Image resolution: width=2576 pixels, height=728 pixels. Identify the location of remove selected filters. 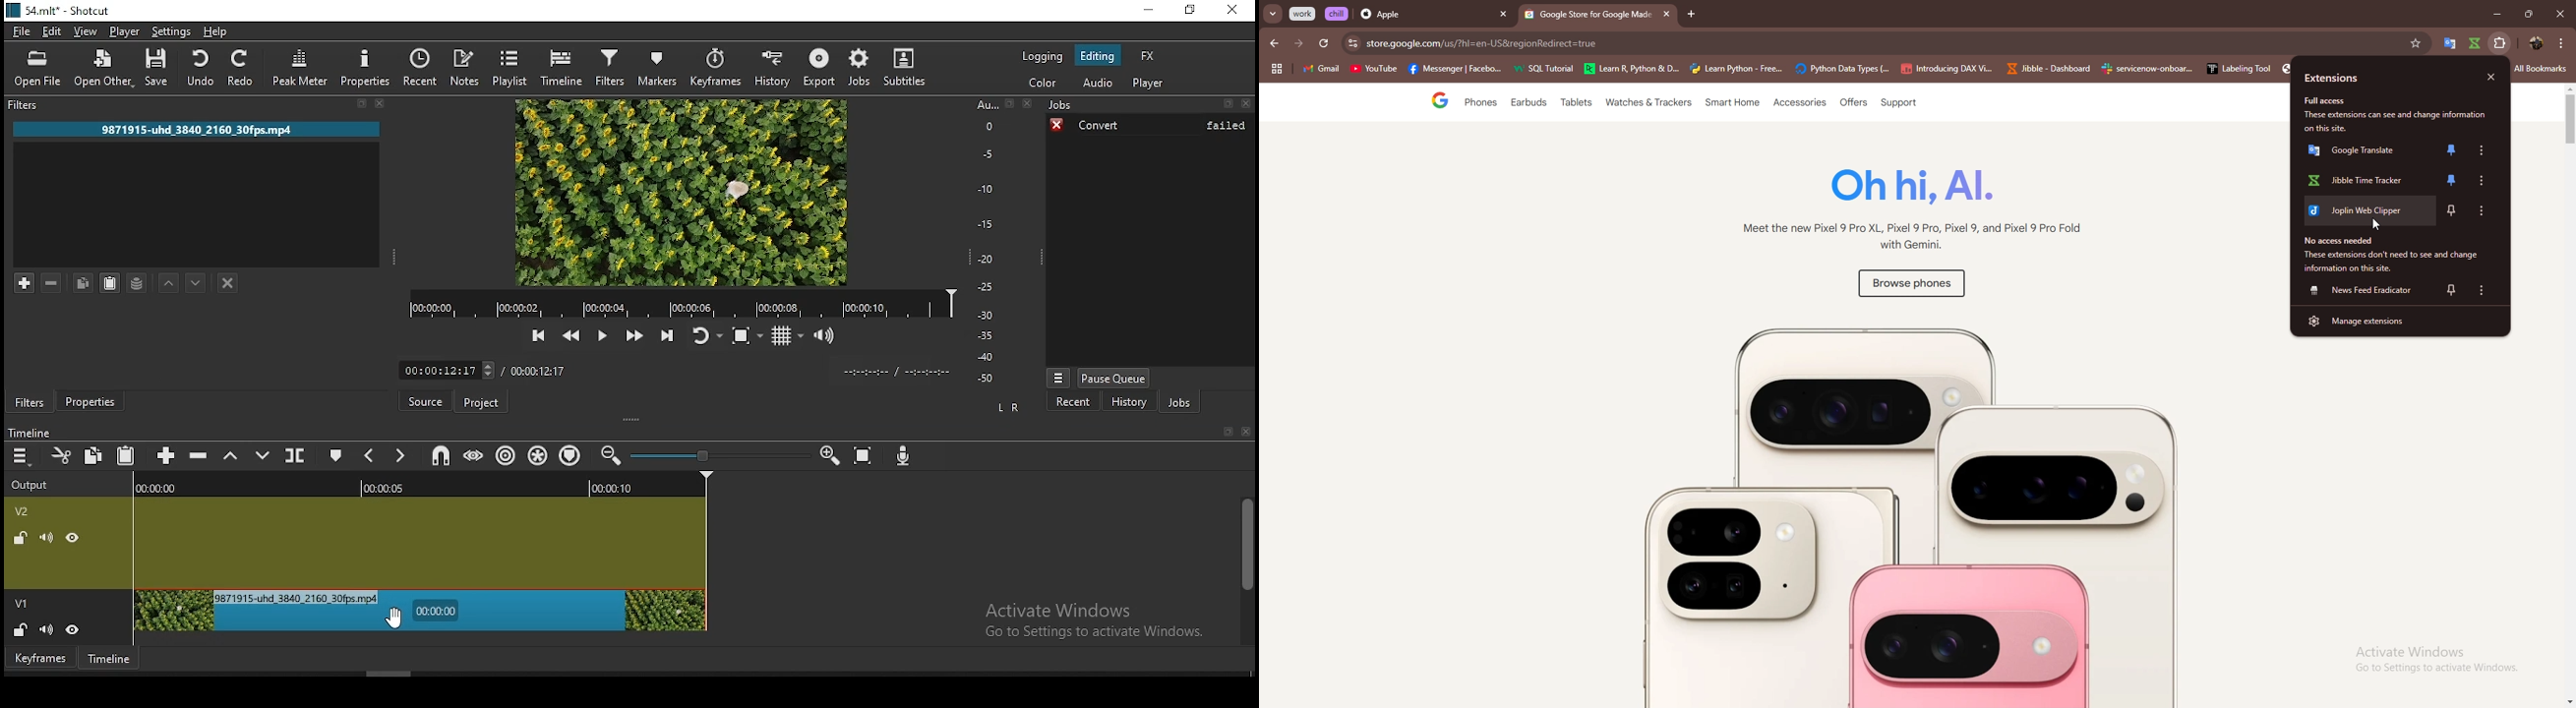
(54, 281).